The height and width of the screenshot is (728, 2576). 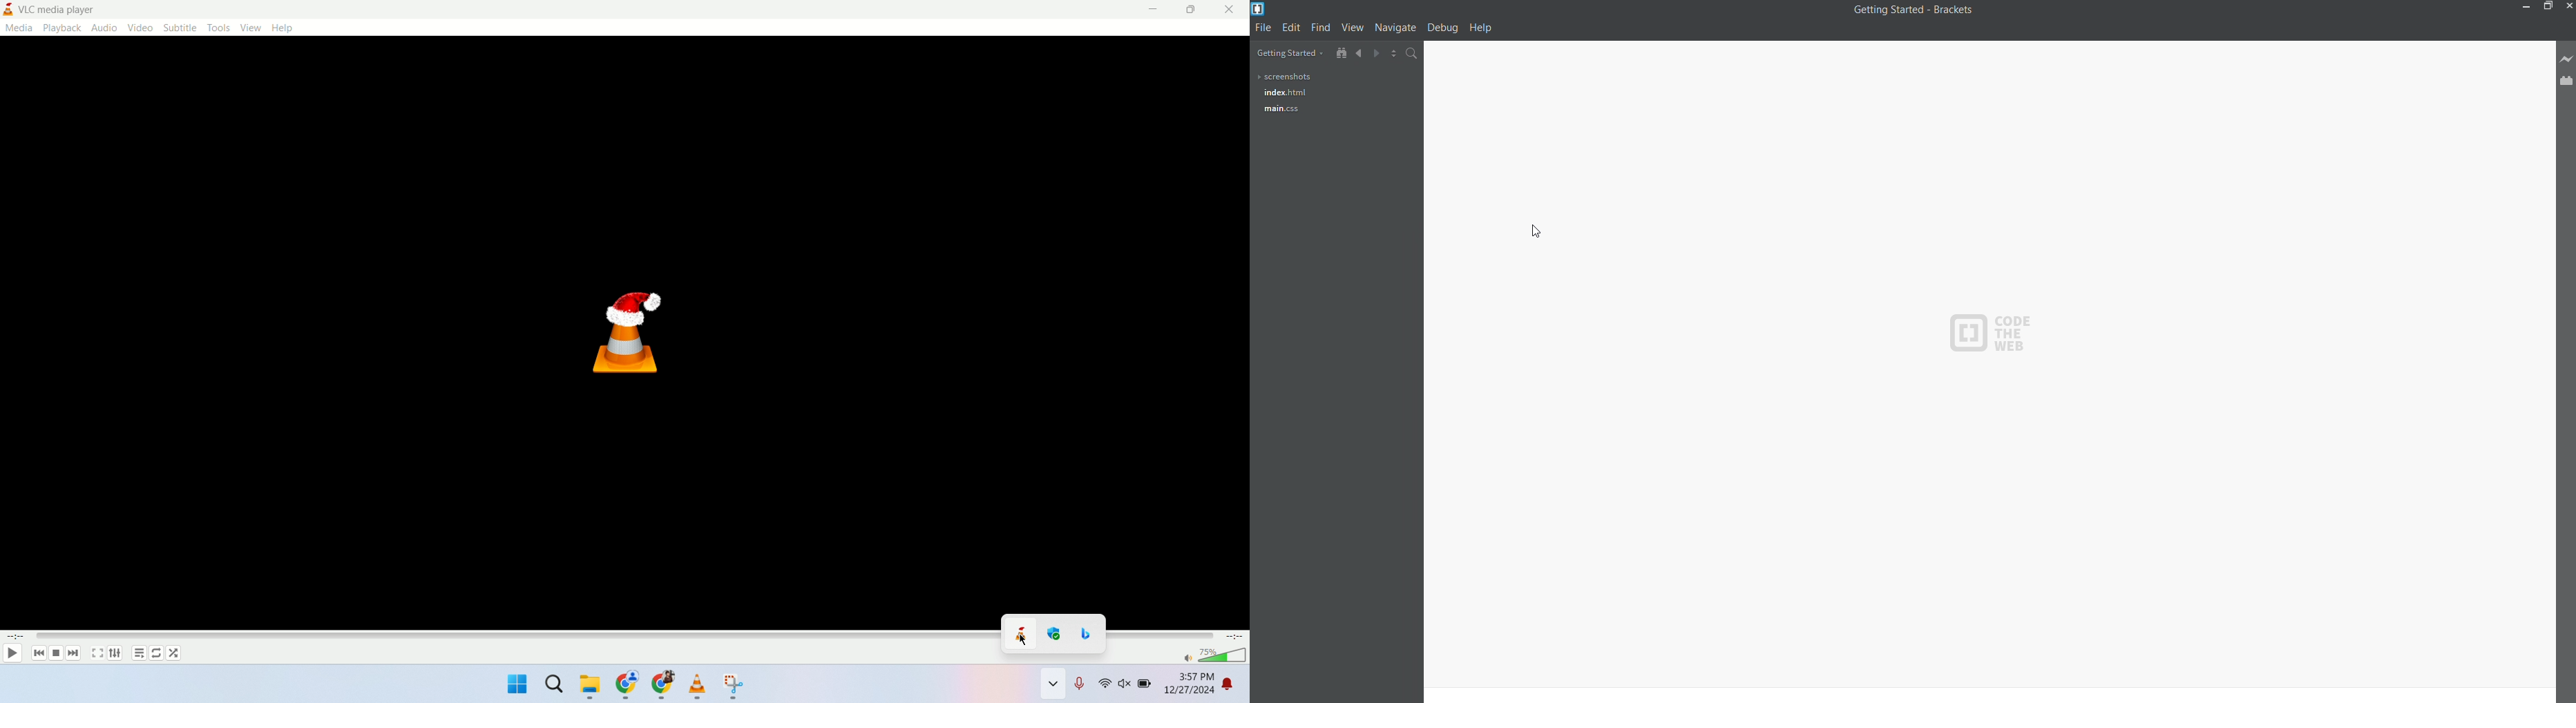 What do you see at coordinates (1393, 29) in the screenshot?
I see `navigate` at bounding box center [1393, 29].